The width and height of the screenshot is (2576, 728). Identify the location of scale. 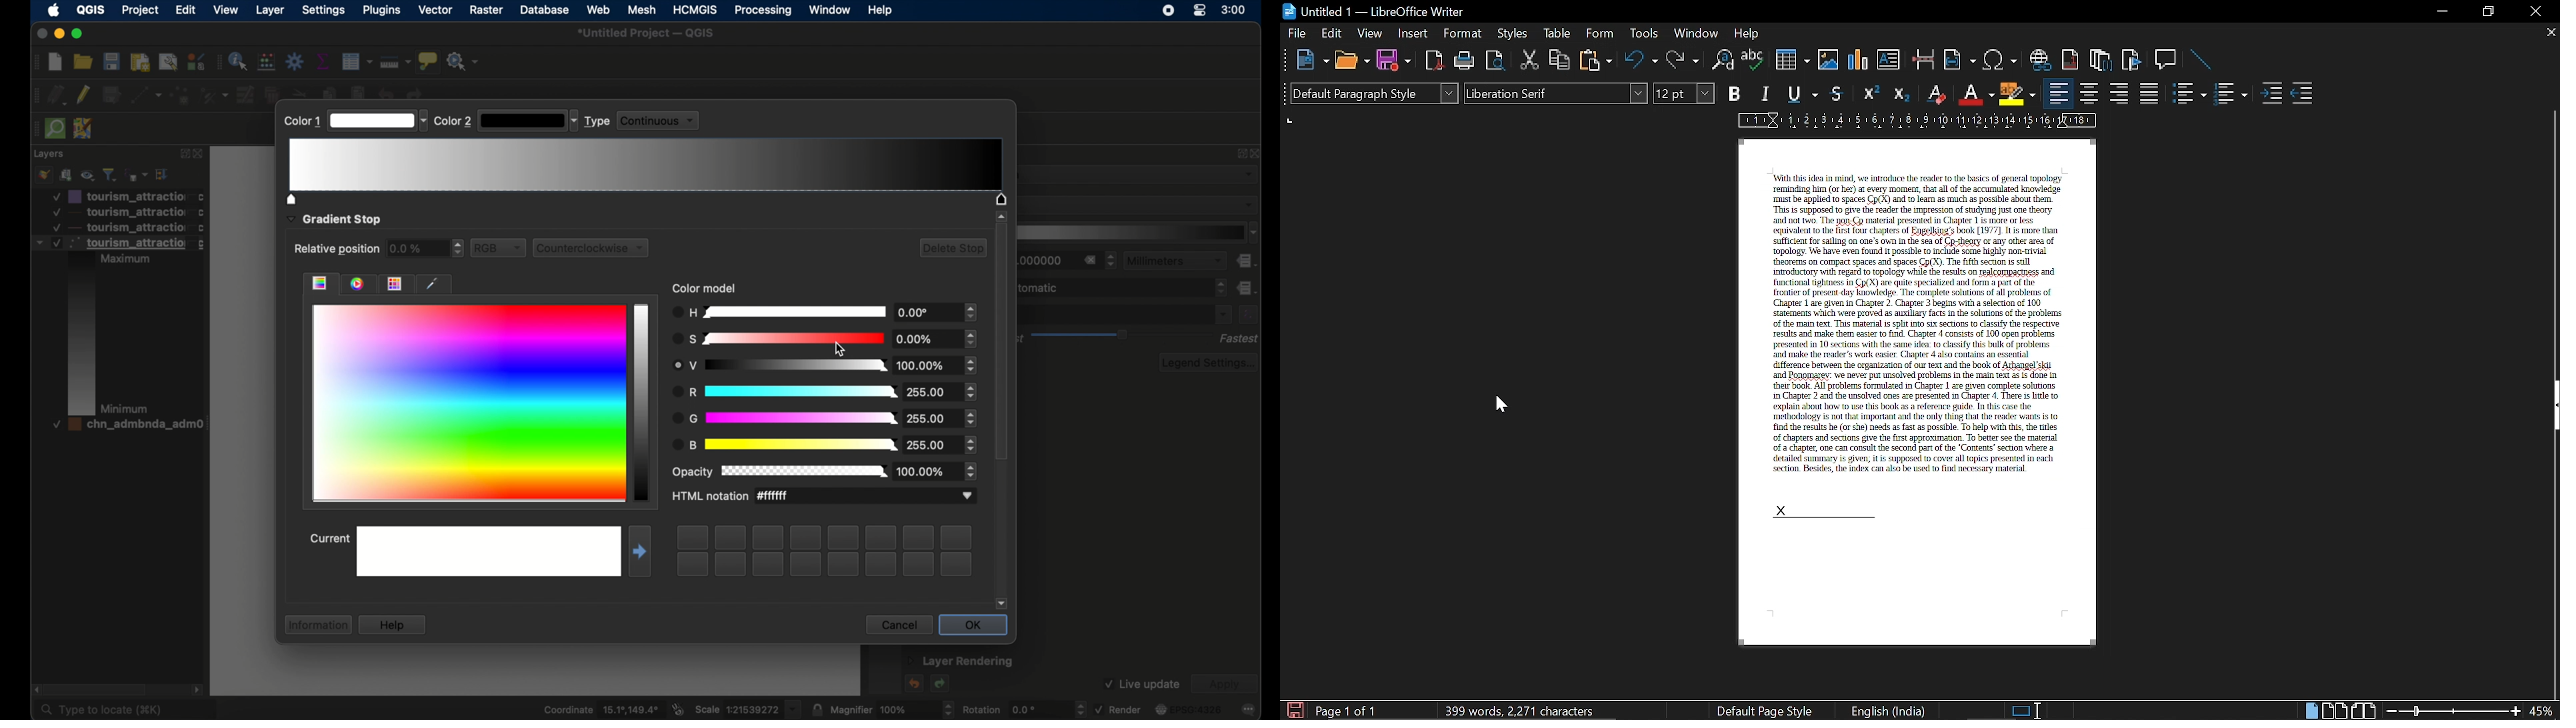
(748, 709).